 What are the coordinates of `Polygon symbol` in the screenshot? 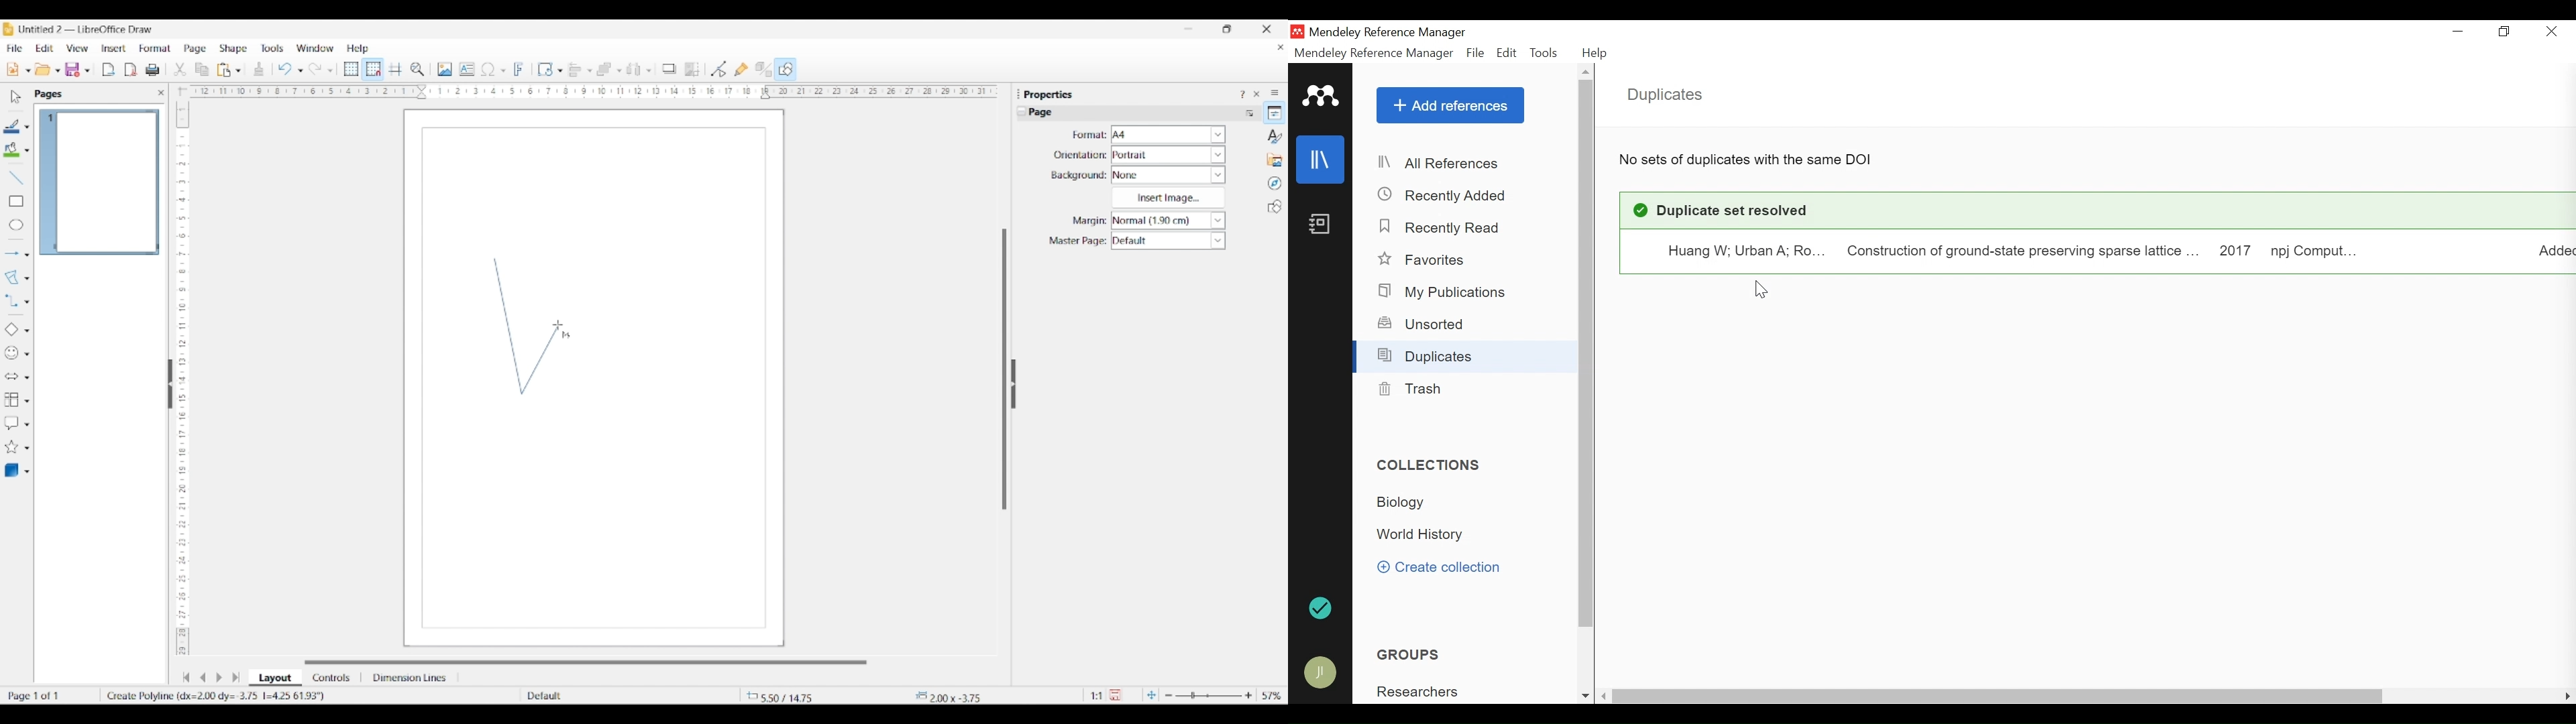 It's located at (566, 335).